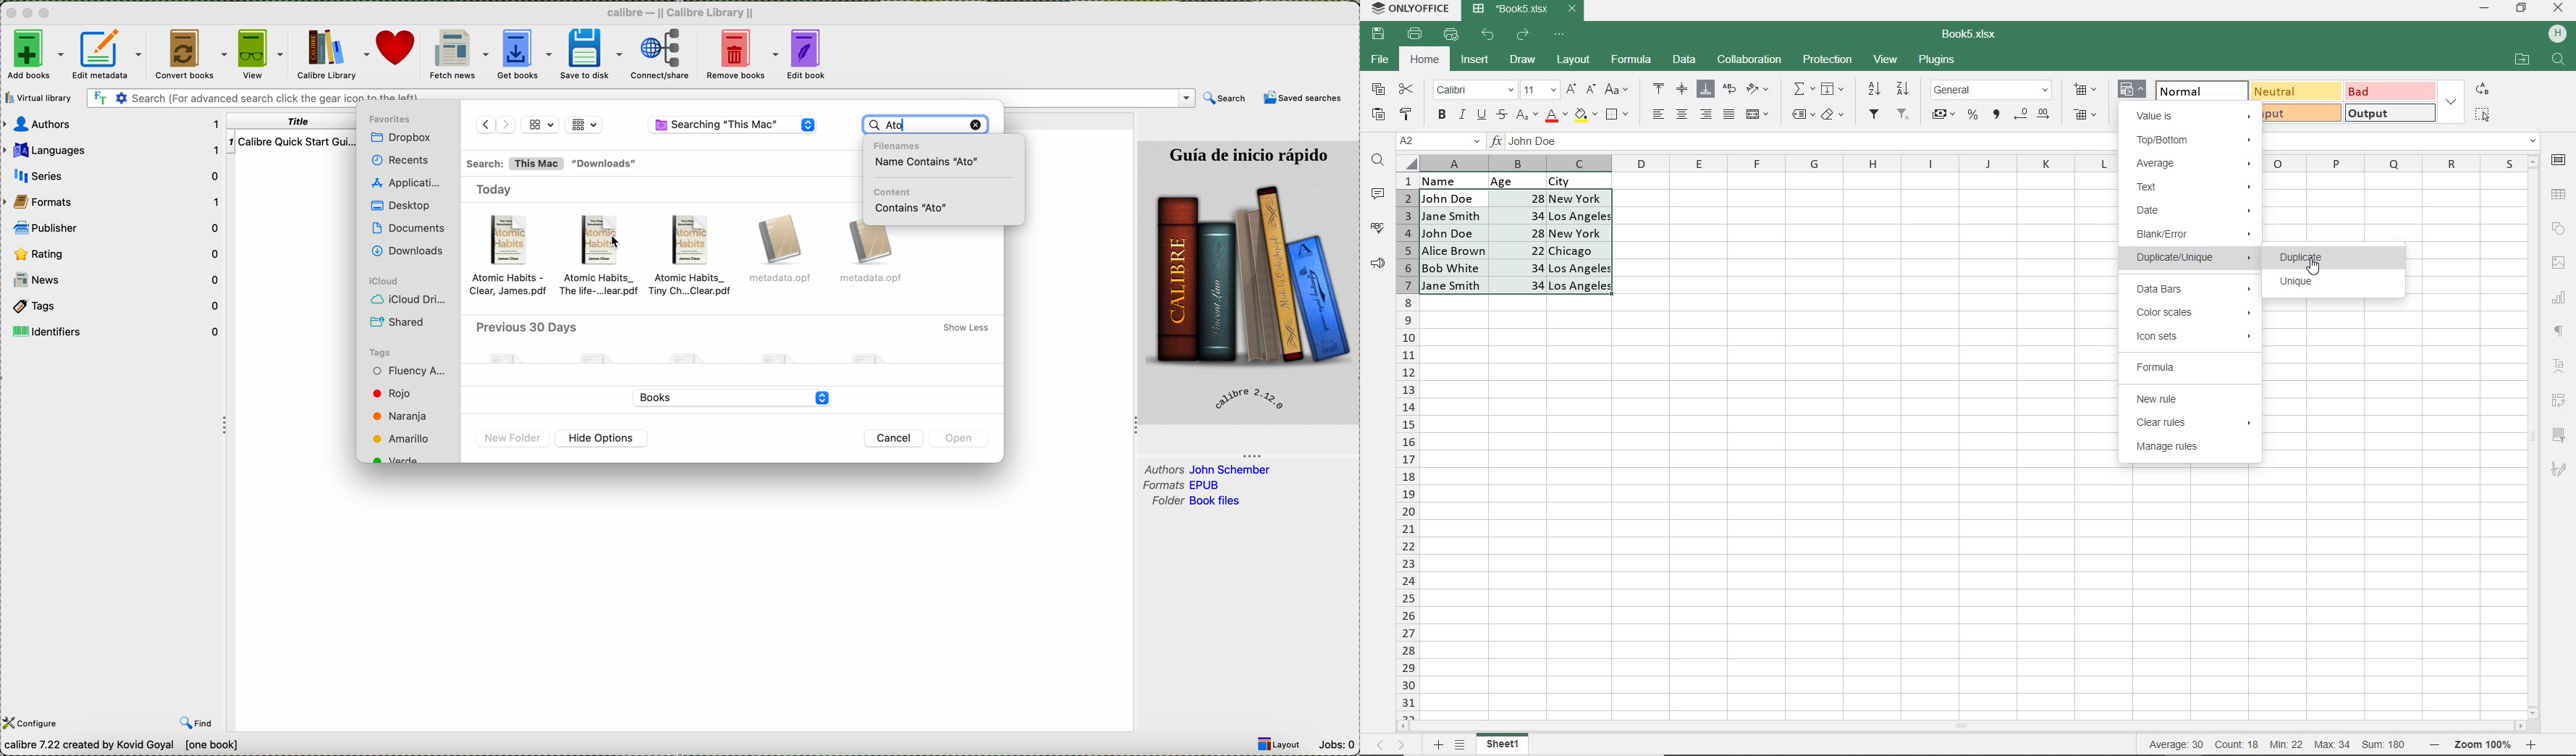  What do you see at coordinates (1563, 33) in the screenshot?
I see `CUSTOMIZE QUICK ACCESS TOOLBAR` at bounding box center [1563, 33].